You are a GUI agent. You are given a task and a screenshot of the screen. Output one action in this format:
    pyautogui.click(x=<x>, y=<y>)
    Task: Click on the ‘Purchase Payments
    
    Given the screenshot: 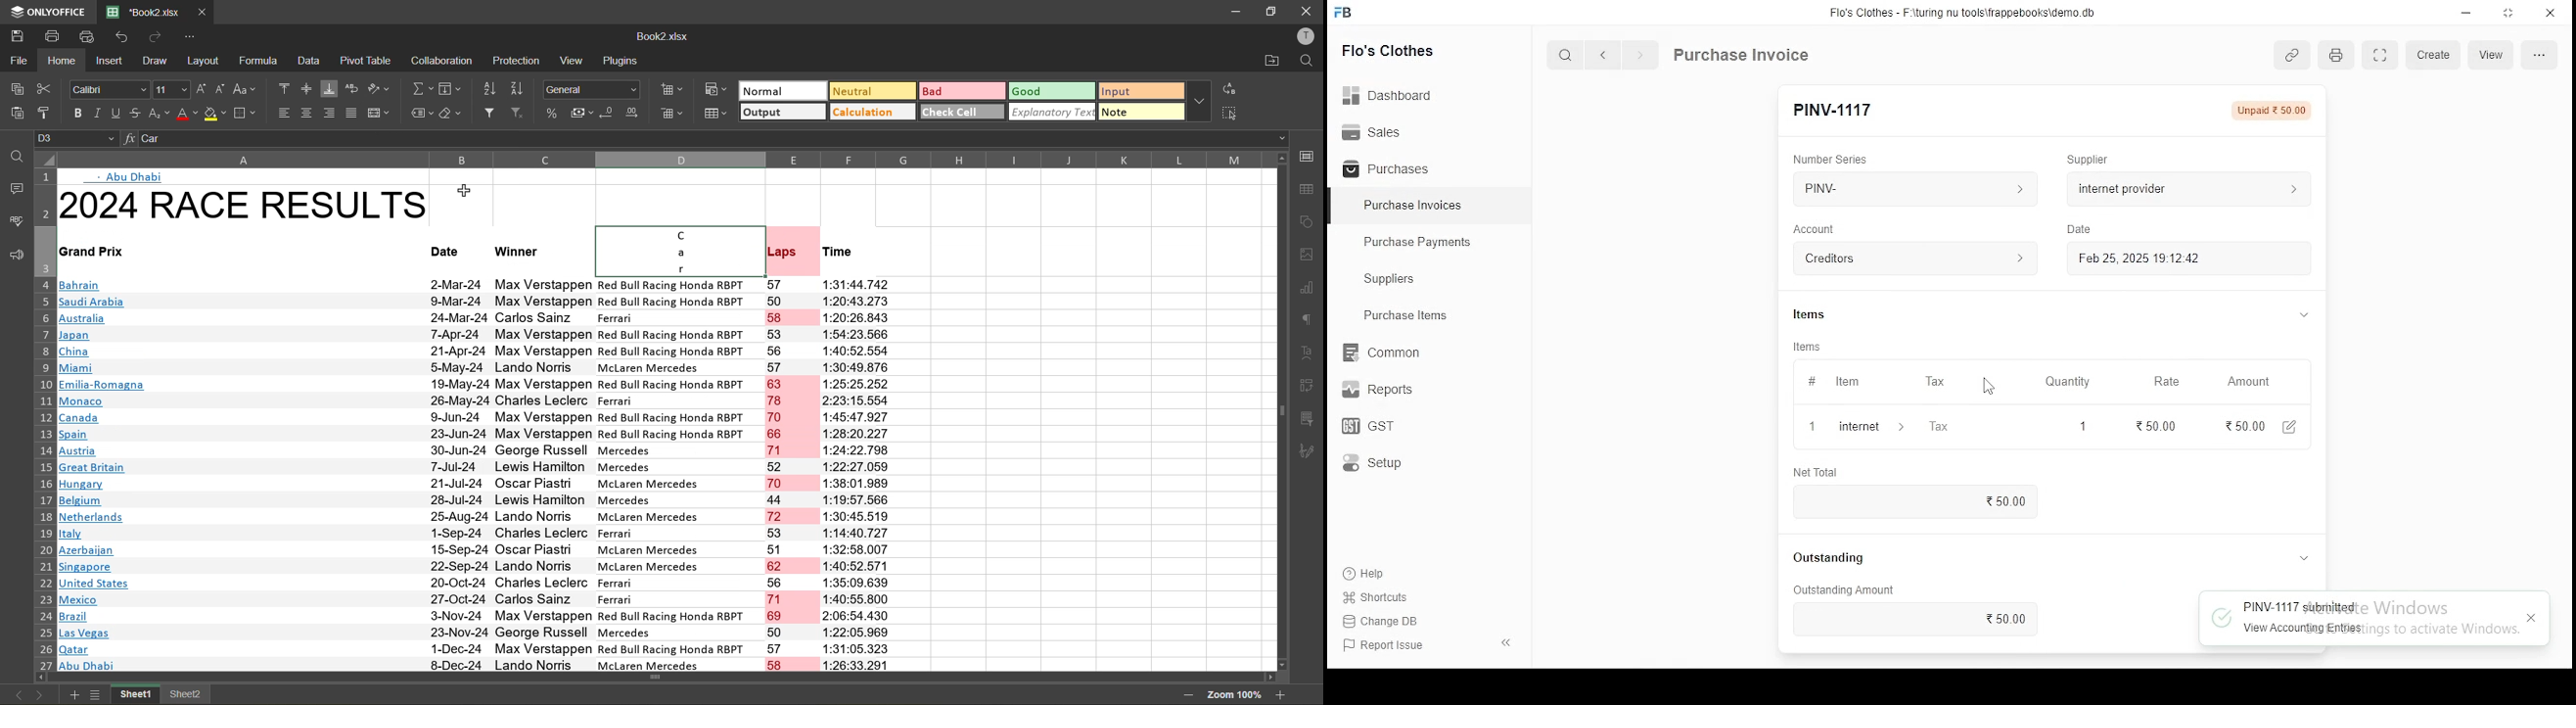 What is the action you would take?
    pyautogui.click(x=1419, y=242)
    